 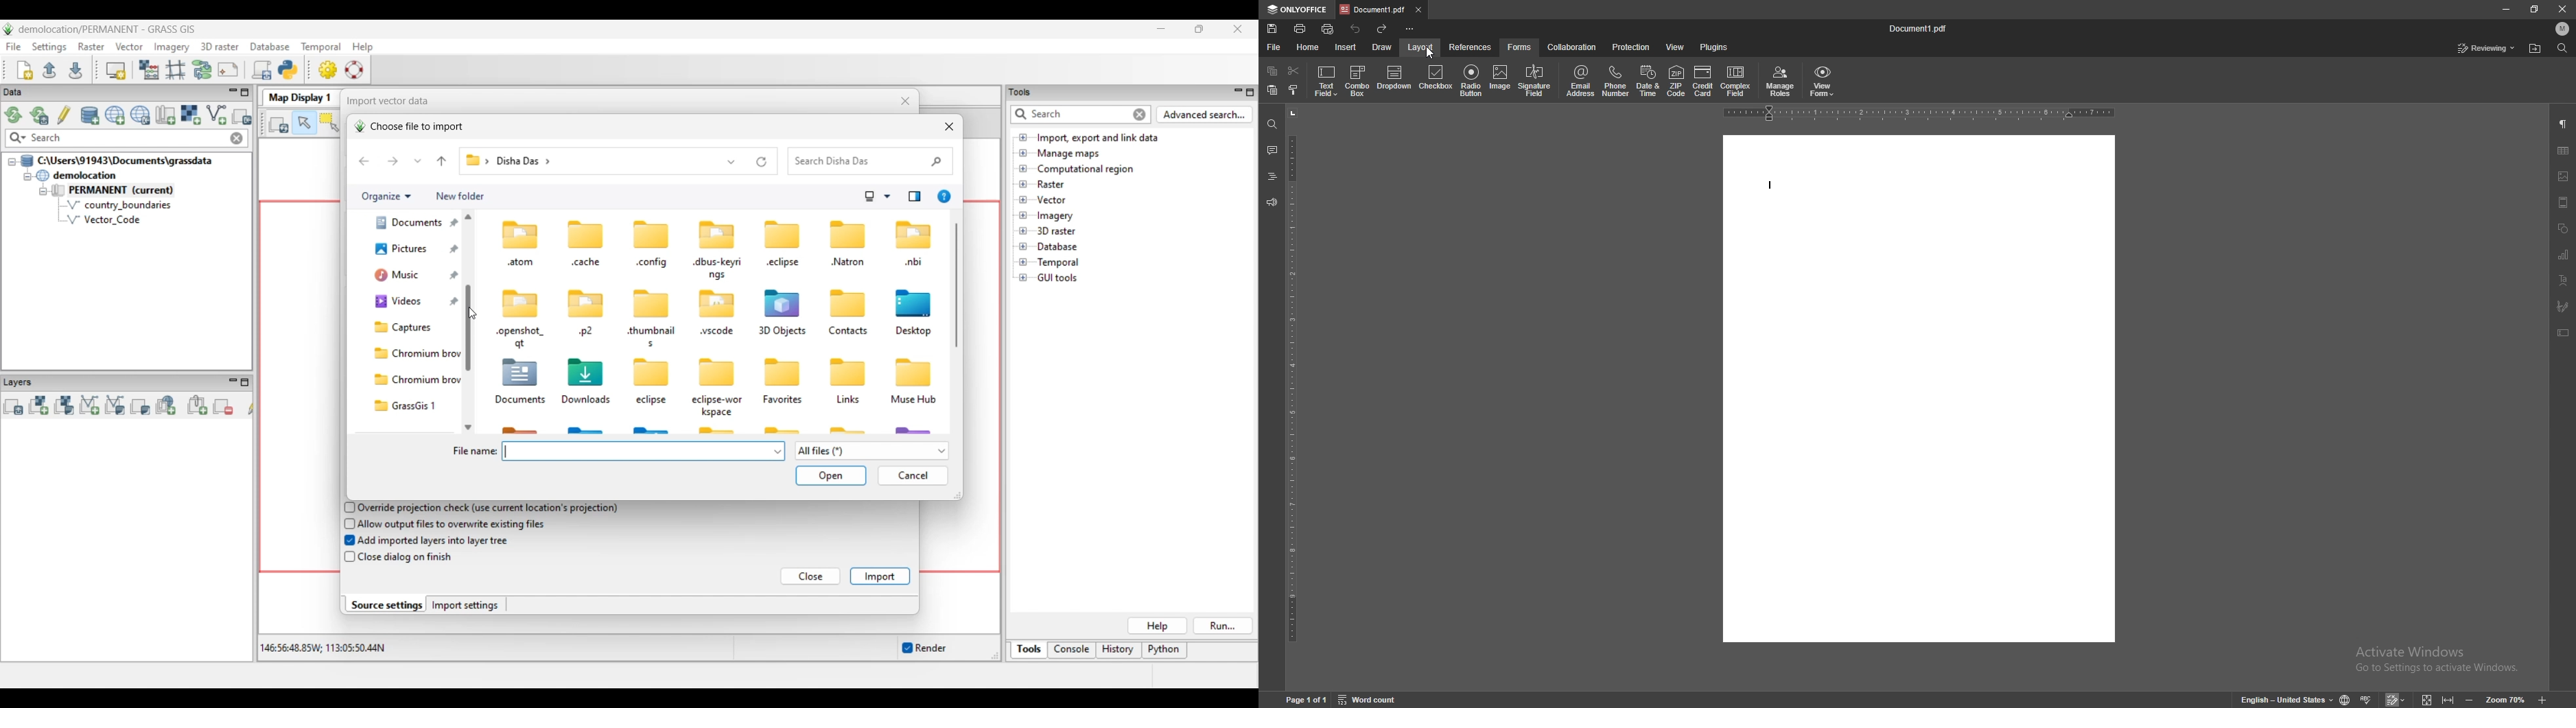 What do you see at coordinates (1293, 396) in the screenshot?
I see `vertical scale` at bounding box center [1293, 396].